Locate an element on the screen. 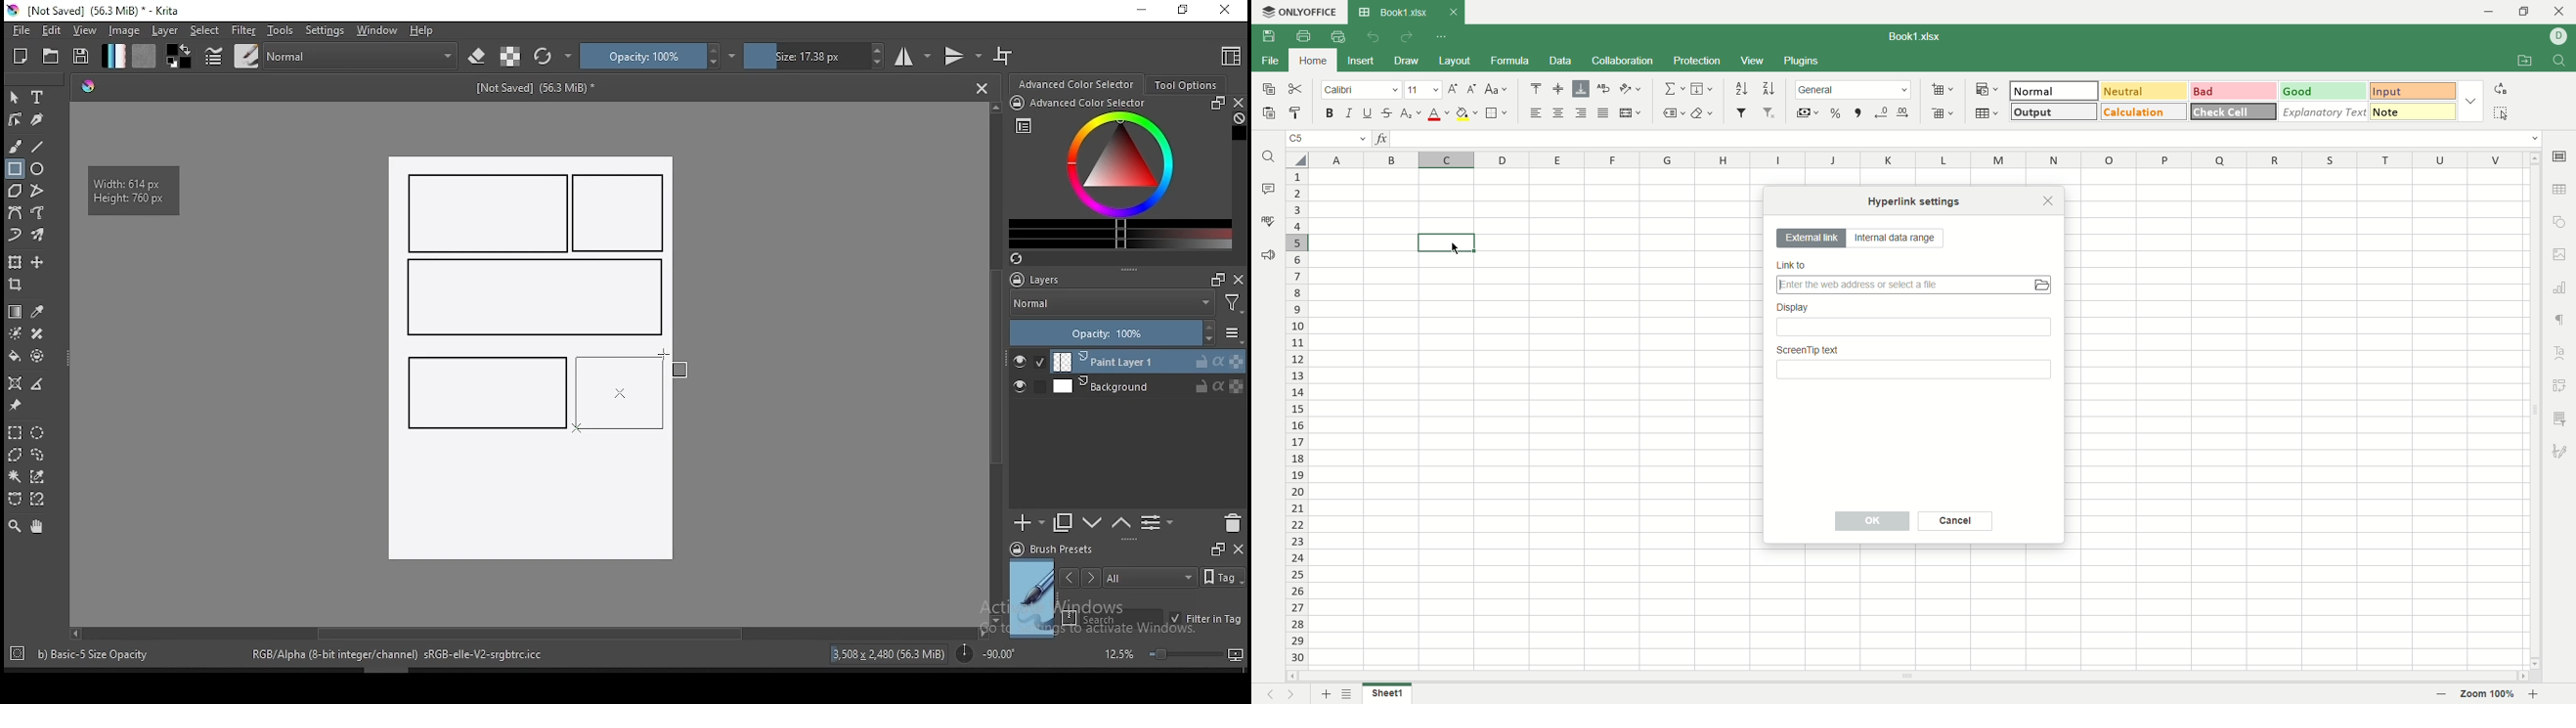 This screenshot has width=2576, height=728. select all is located at coordinates (2501, 113).